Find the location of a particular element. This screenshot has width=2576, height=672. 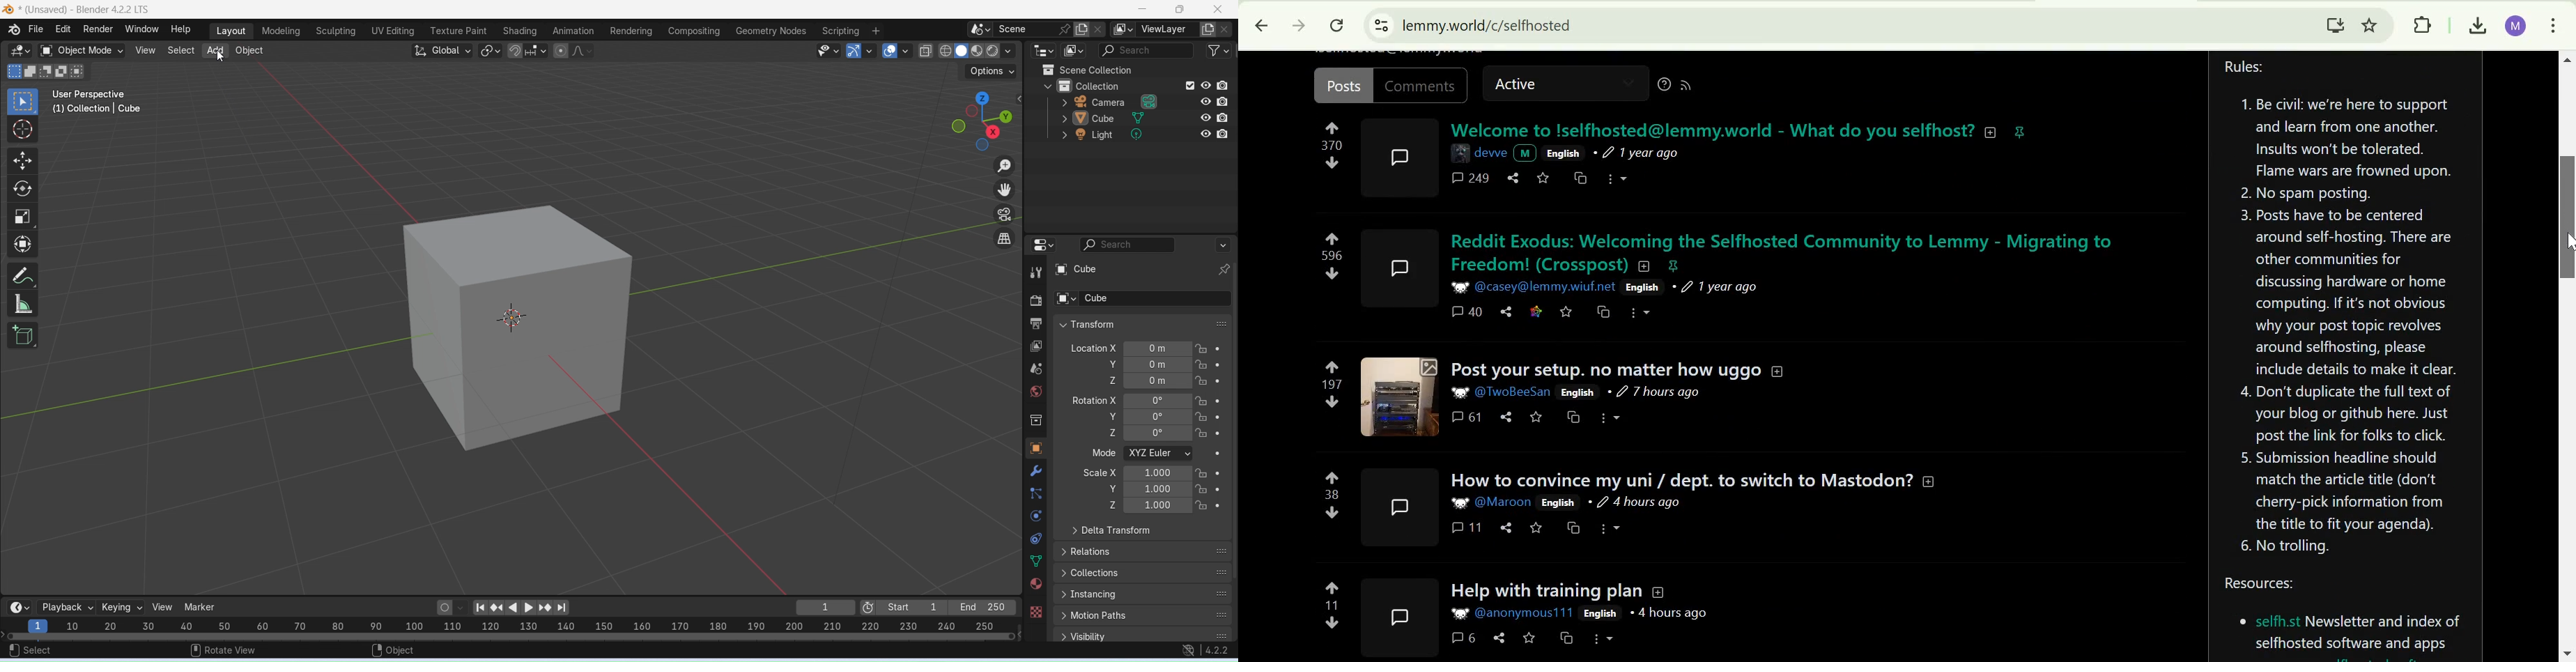

Proportional Editing  is located at coordinates (570, 50).